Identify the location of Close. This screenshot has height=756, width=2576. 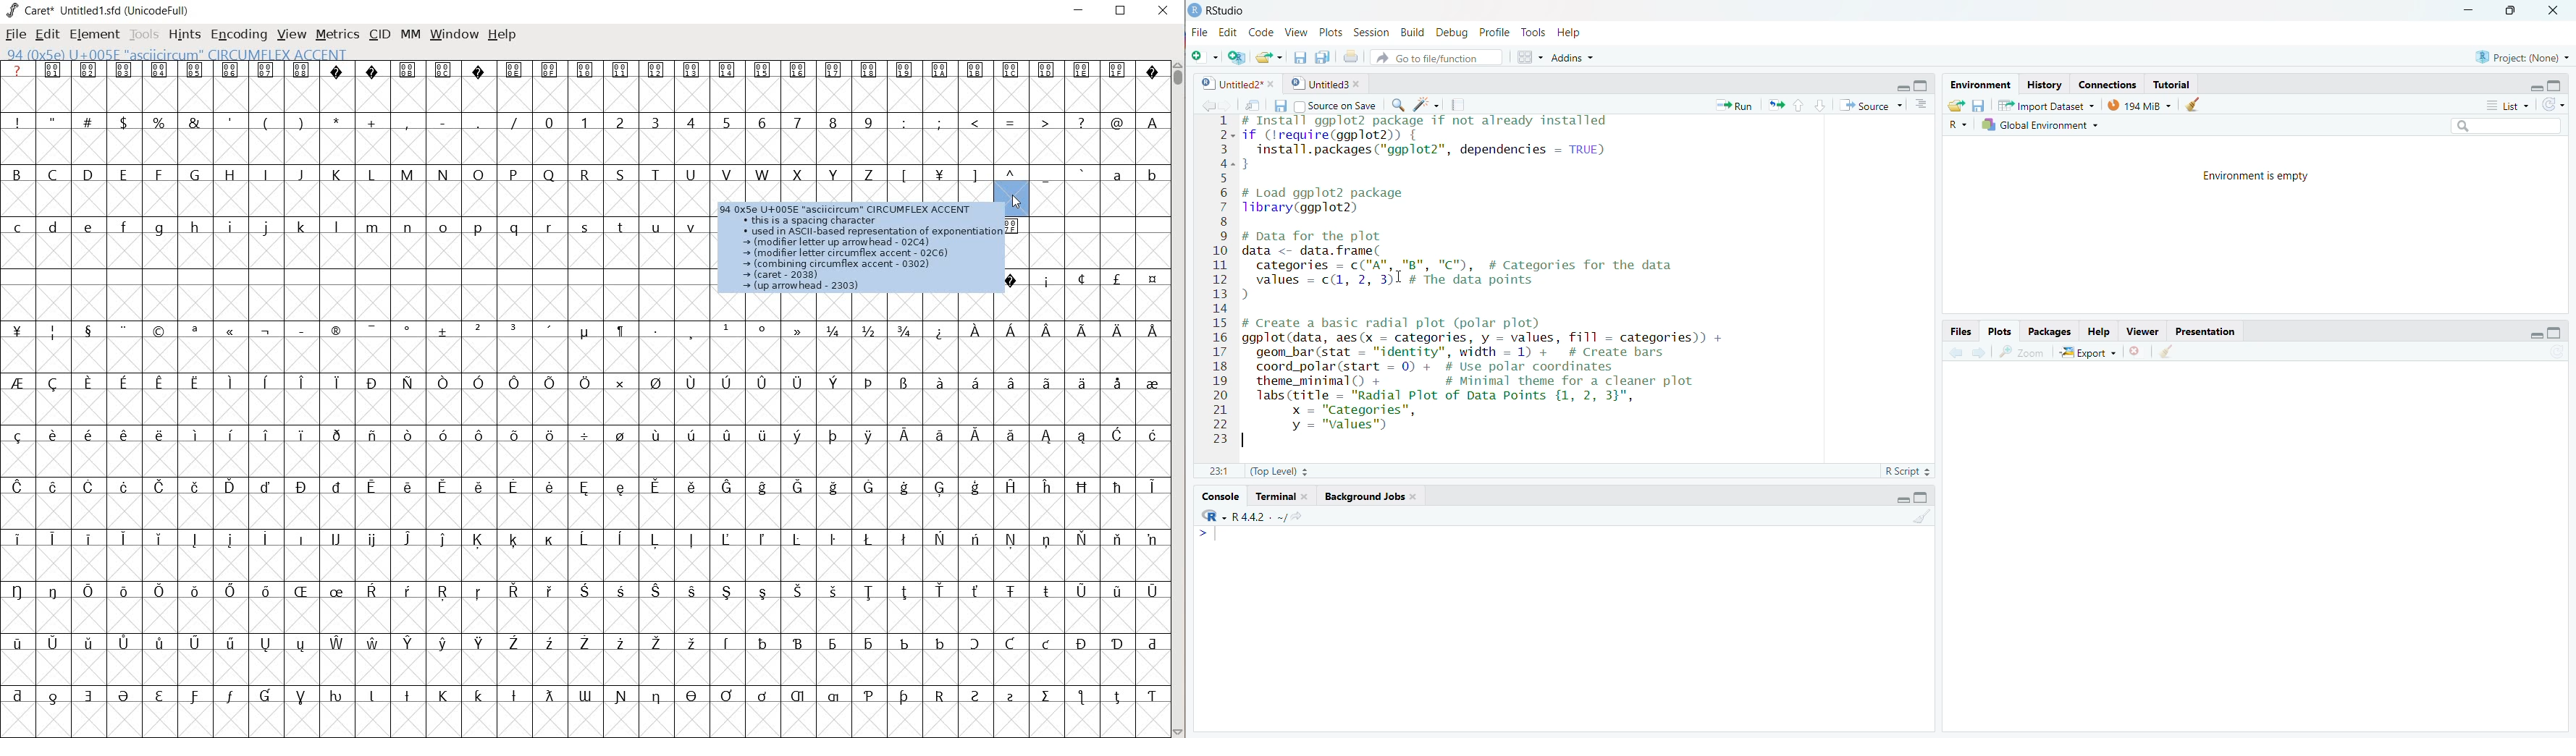
(2551, 10).